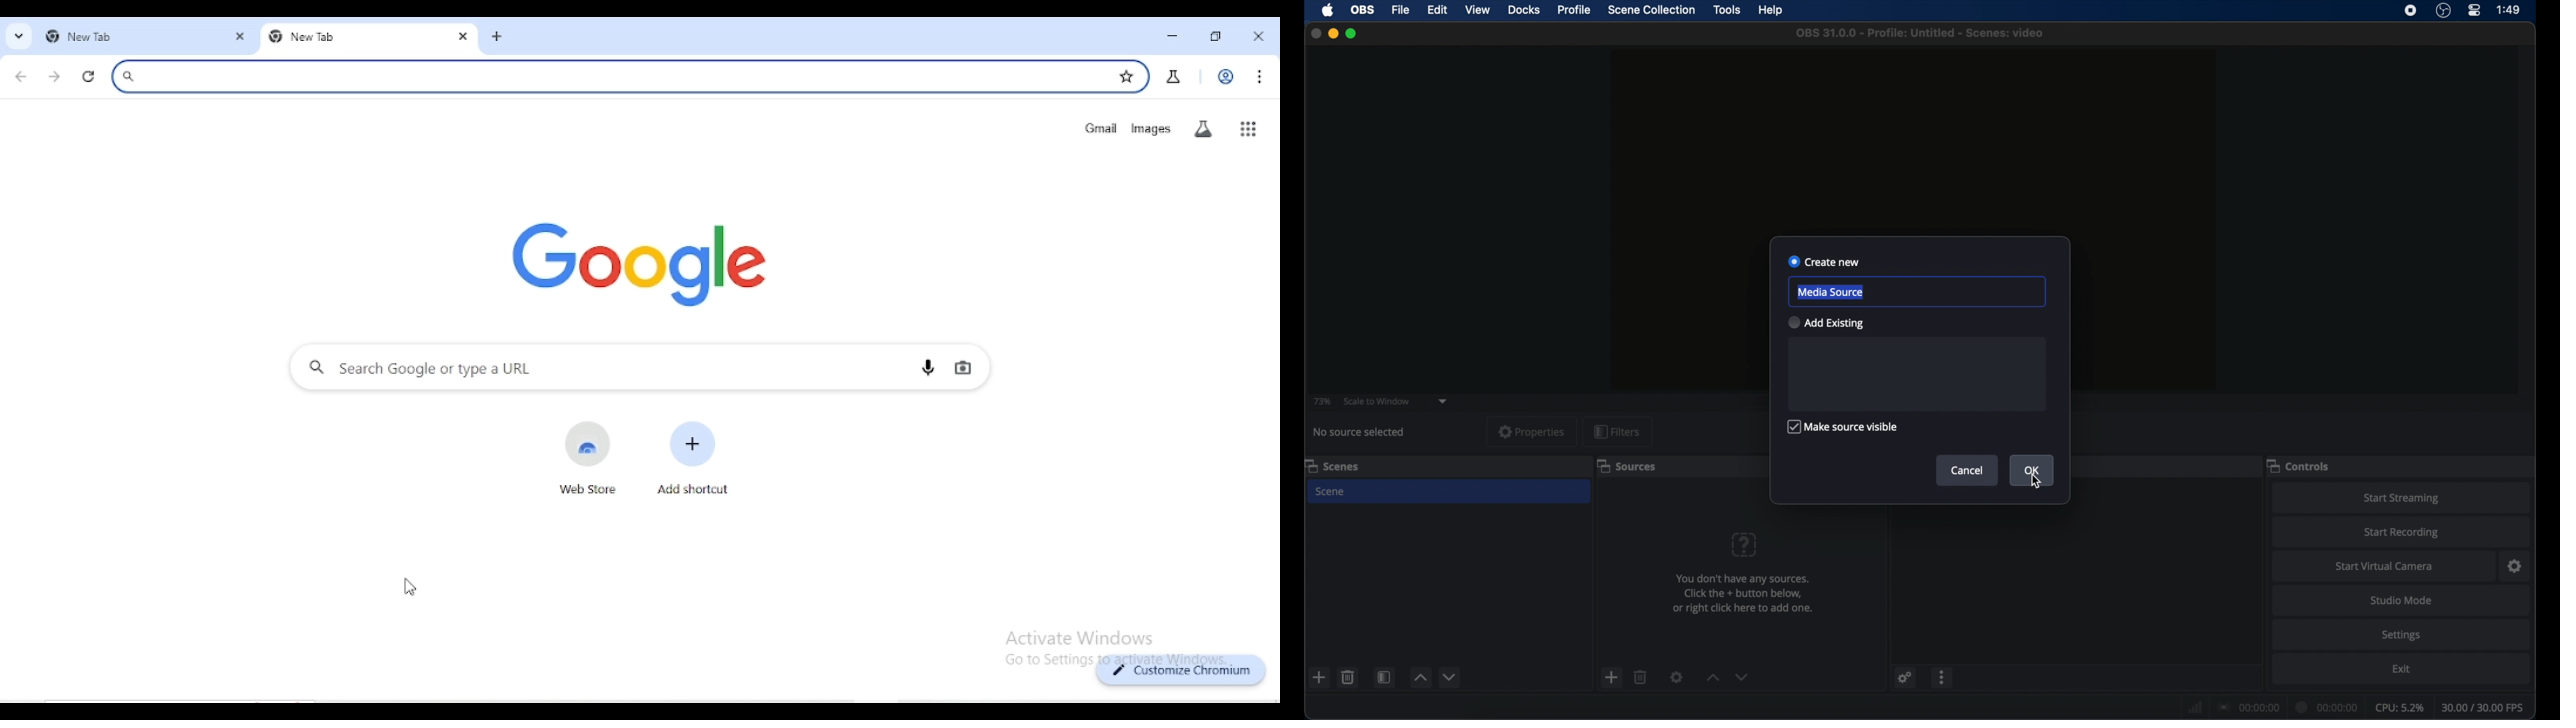 This screenshot has height=728, width=2576. Describe the element at coordinates (1524, 9) in the screenshot. I see `docks` at that location.